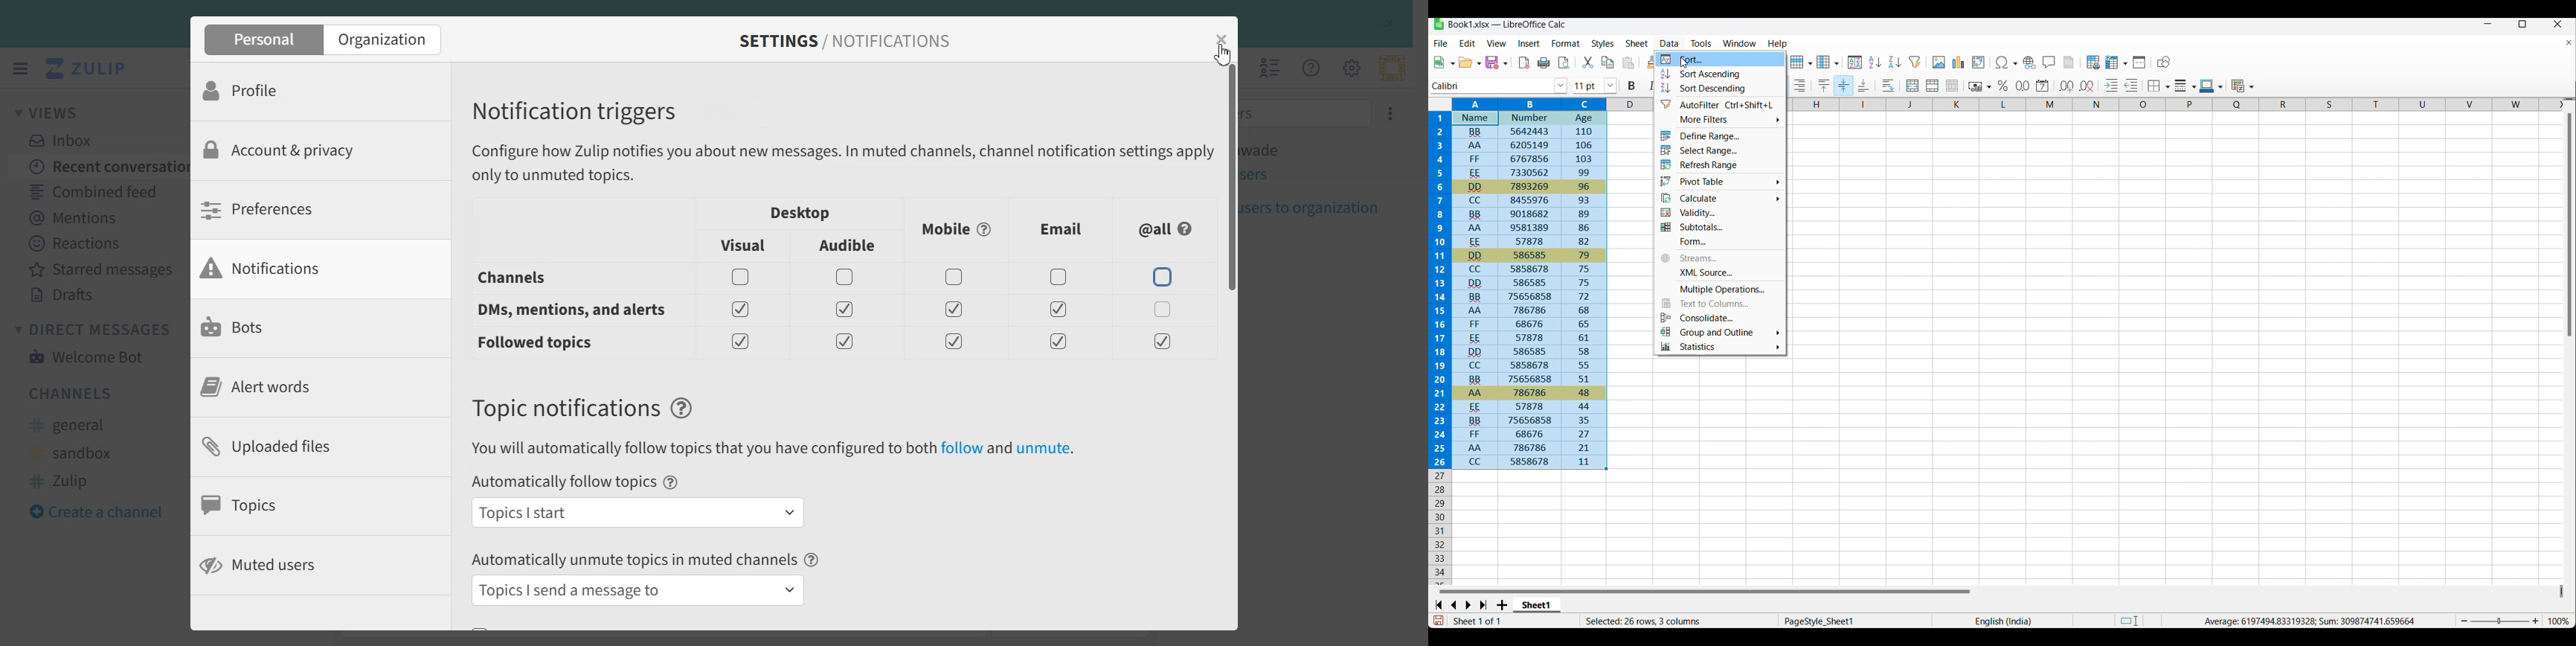 Image resolution: width=2576 pixels, height=672 pixels. I want to click on Inbox, so click(68, 140).